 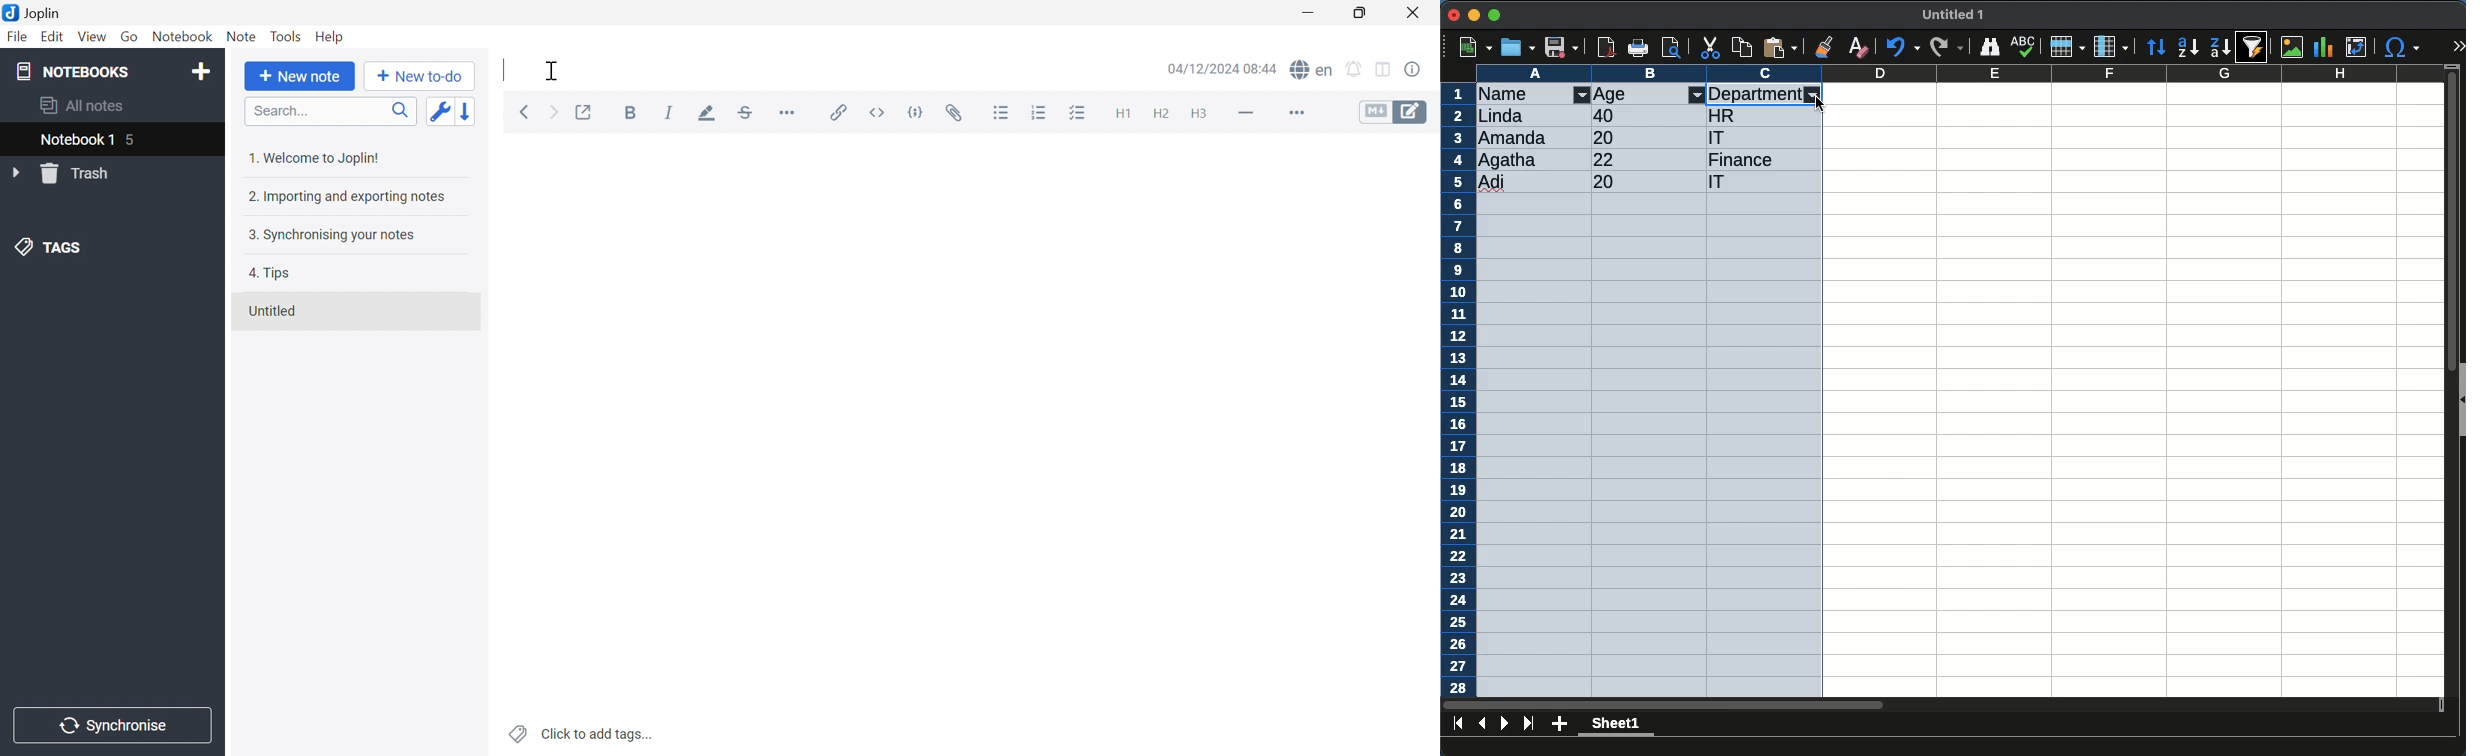 What do you see at coordinates (1960, 73) in the screenshot?
I see `columns` at bounding box center [1960, 73].